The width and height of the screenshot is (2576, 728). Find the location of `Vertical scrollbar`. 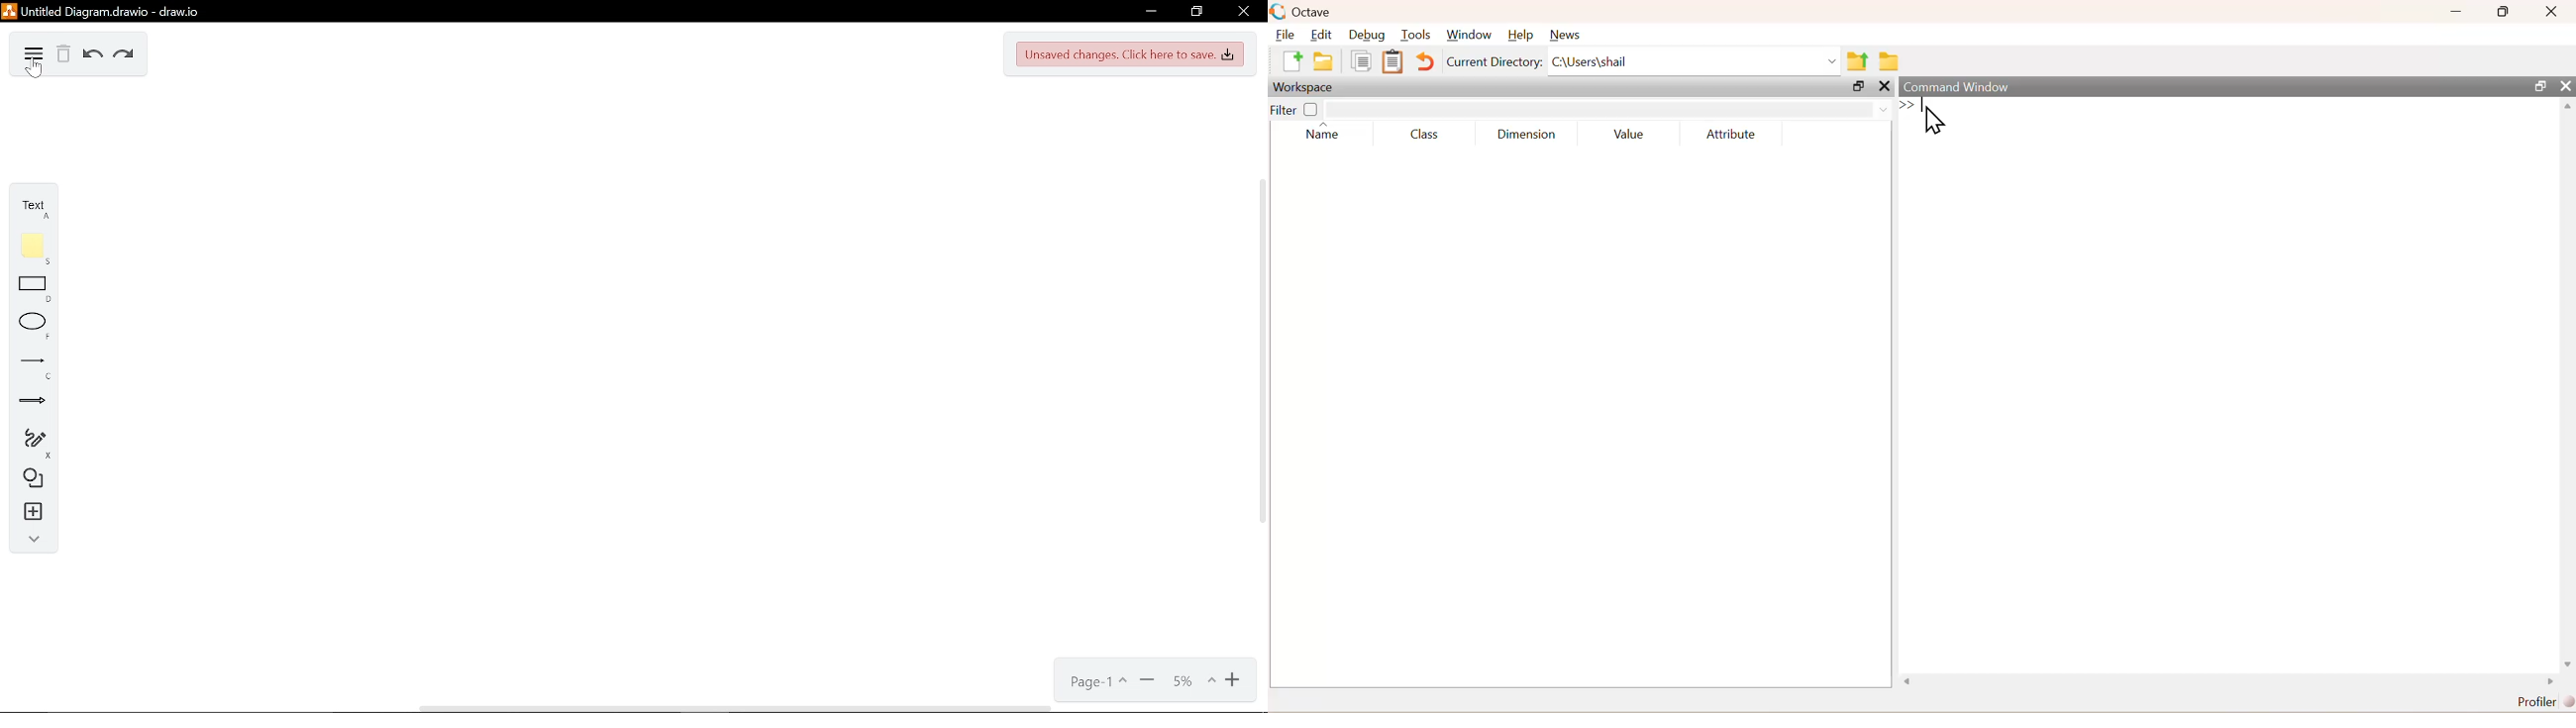

Vertical scrollbar is located at coordinates (1260, 356).